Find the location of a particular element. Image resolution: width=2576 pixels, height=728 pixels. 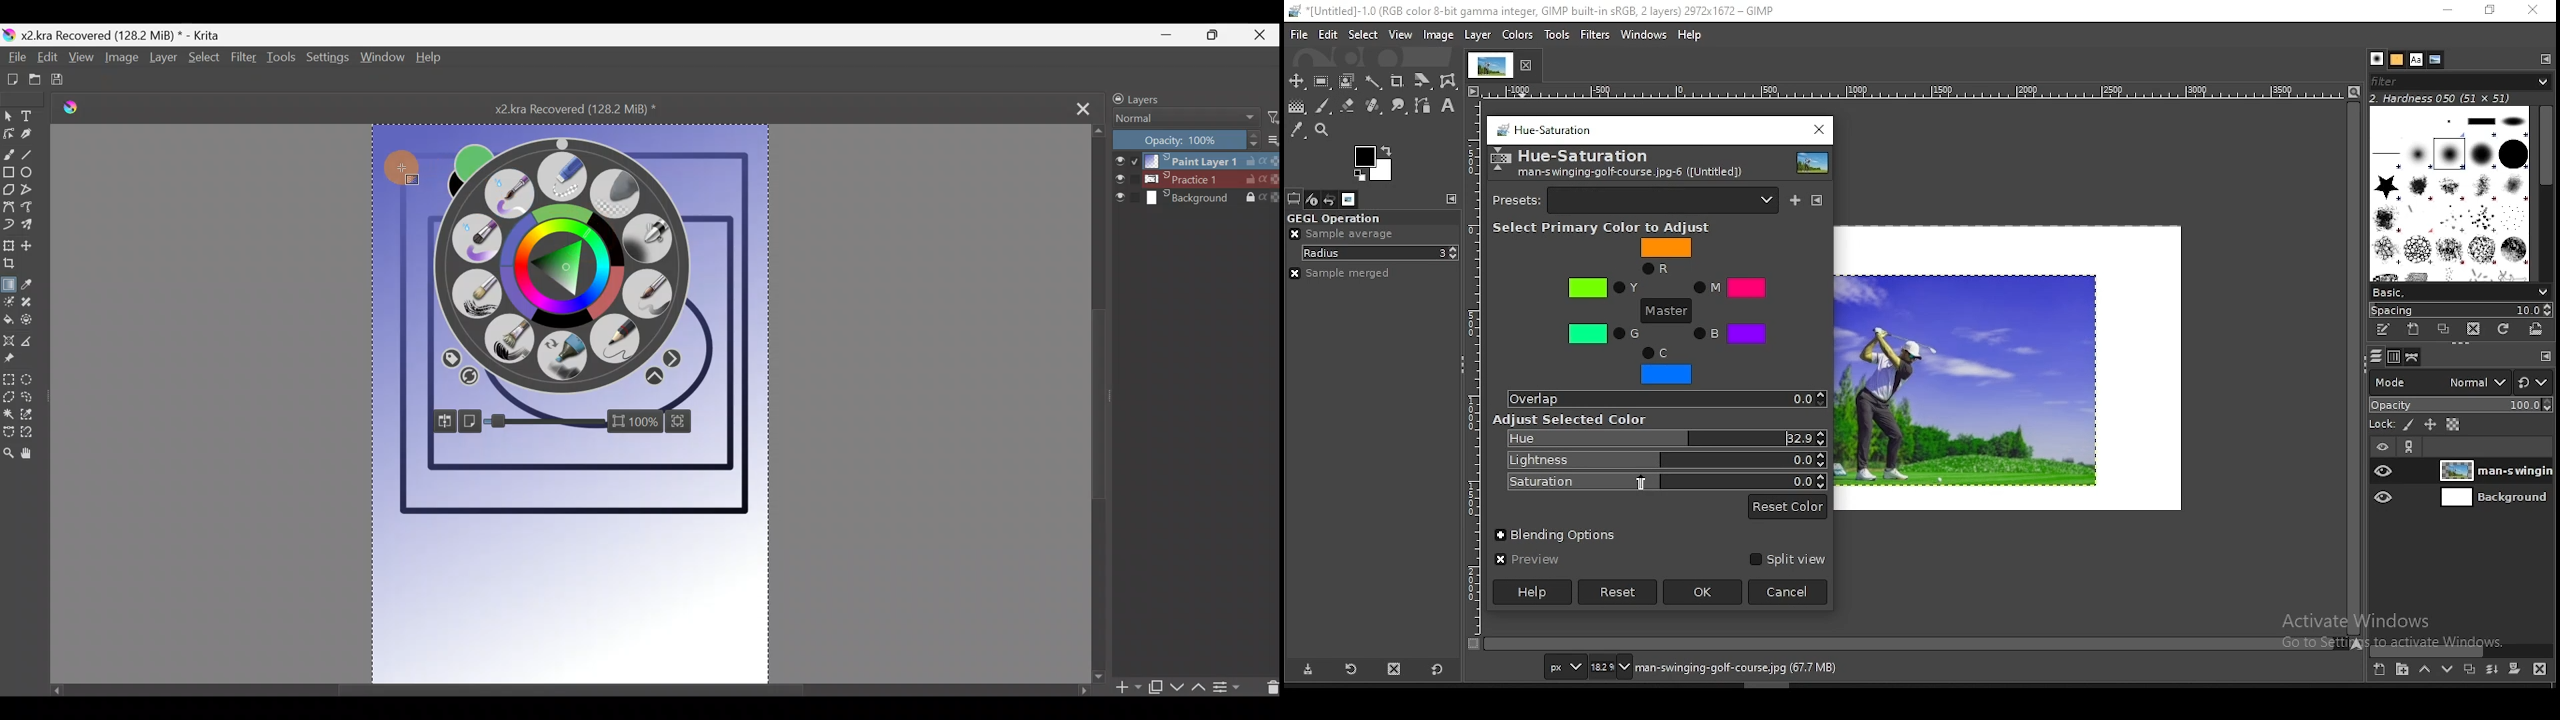

Maximise is located at coordinates (1219, 35).